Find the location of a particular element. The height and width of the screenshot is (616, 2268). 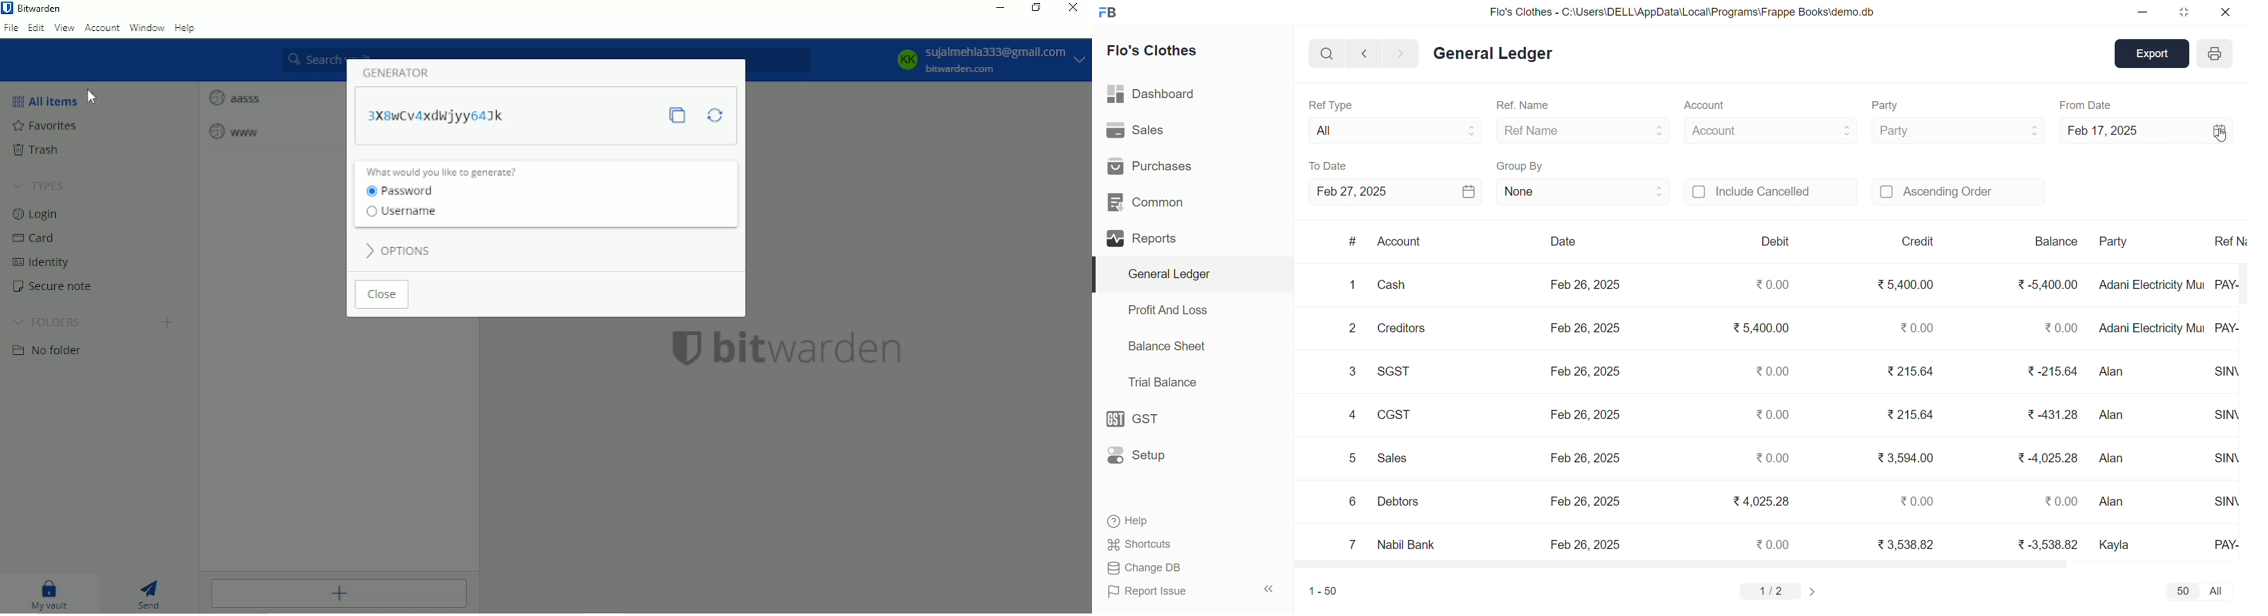

₹ -3,538.82 is located at coordinates (2045, 542).